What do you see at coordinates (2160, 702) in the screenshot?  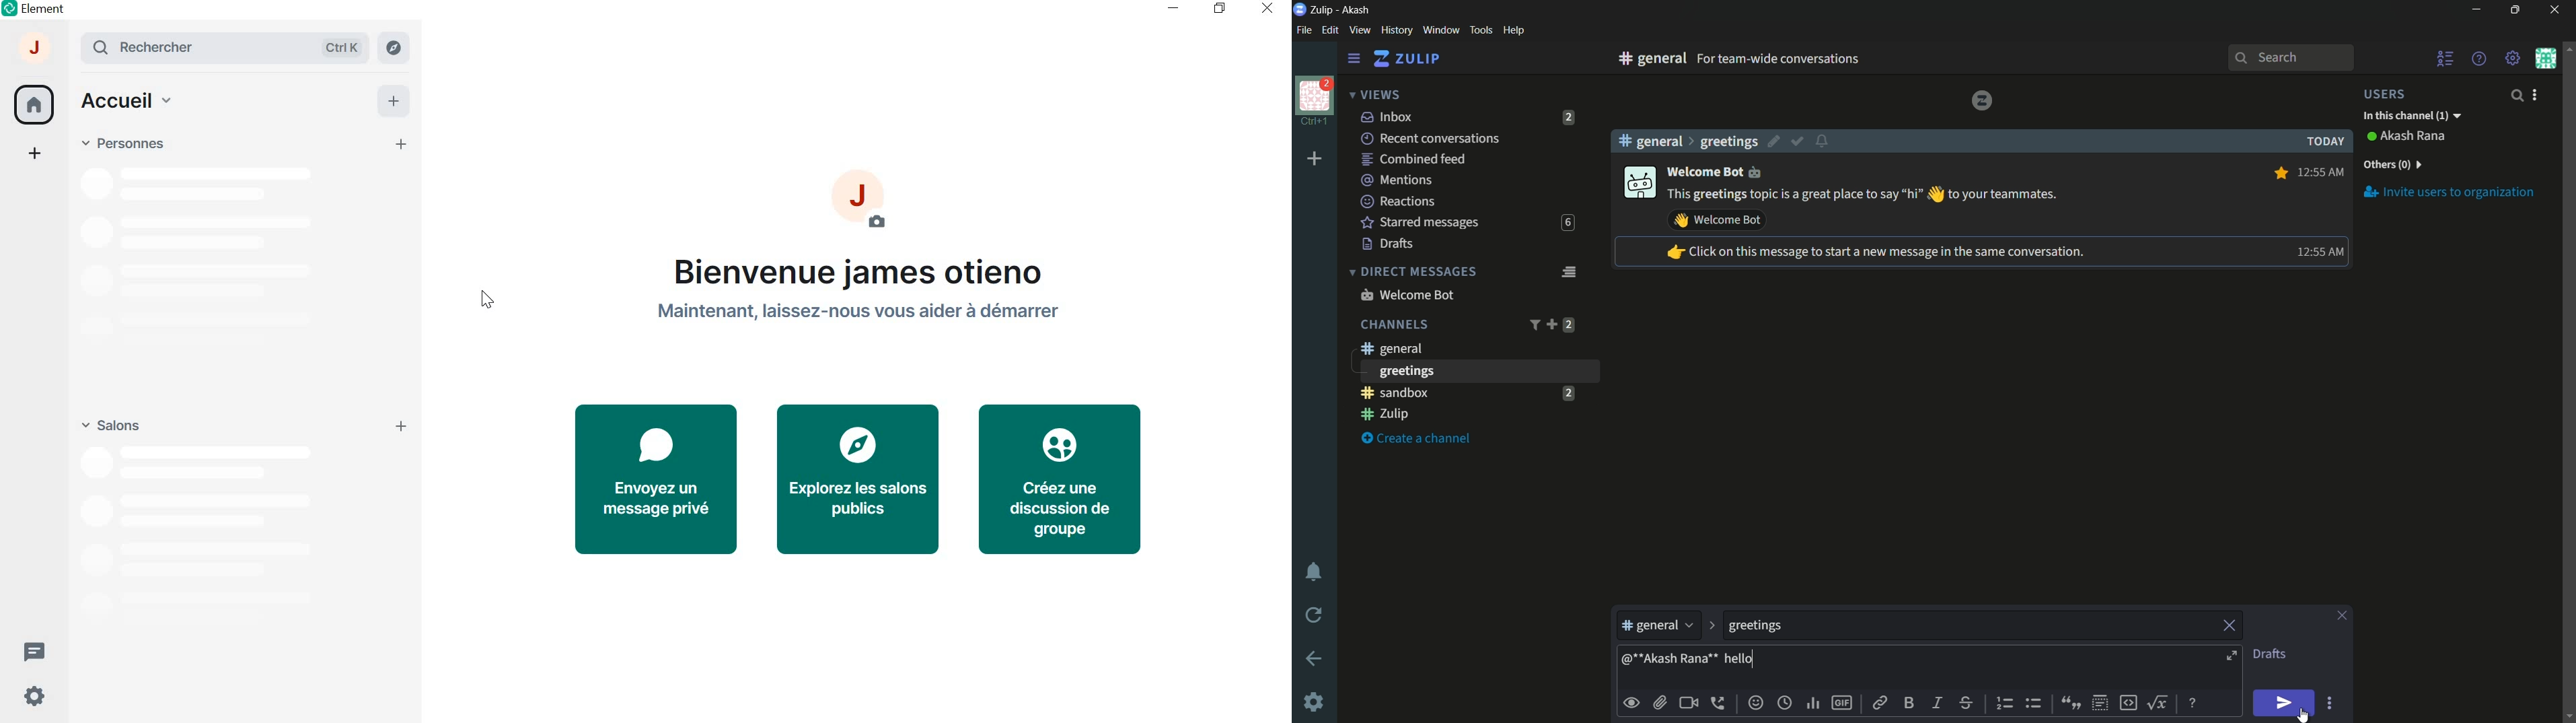 I see `maths` at bounding box center [2160, 702].